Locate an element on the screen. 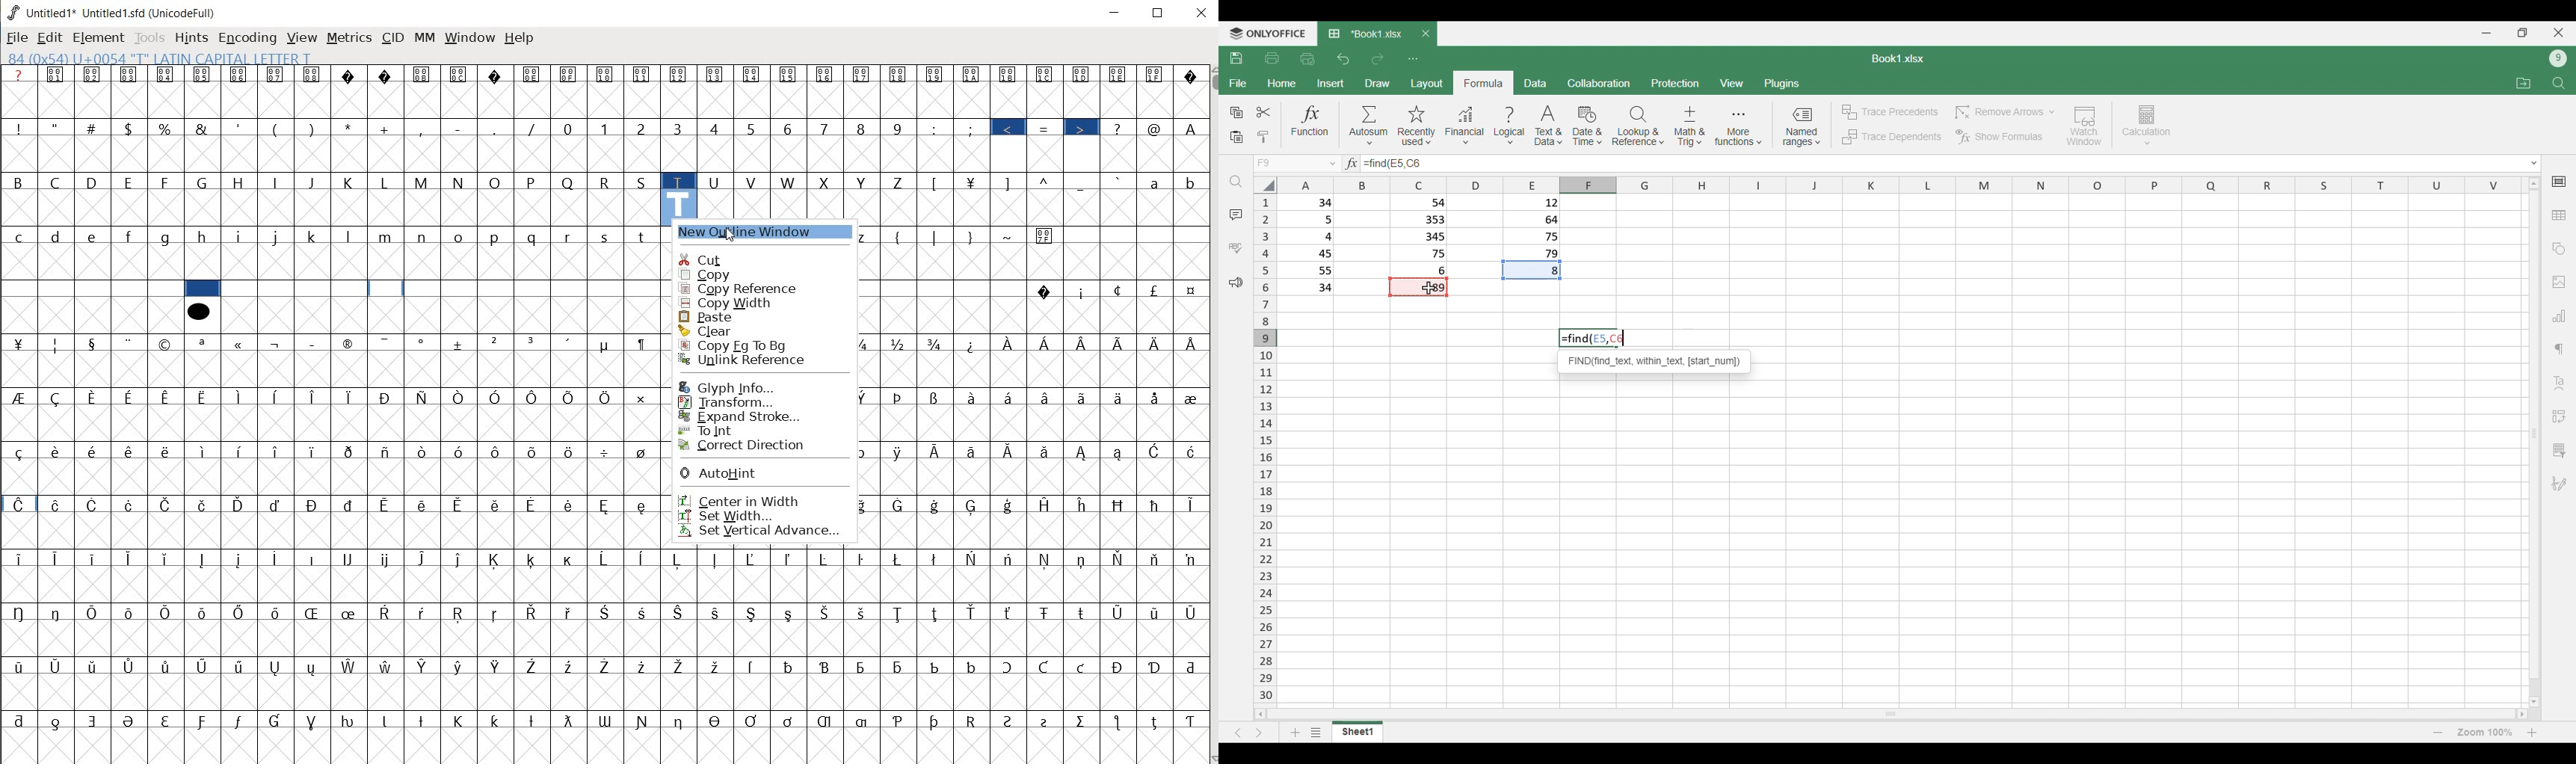 The image size is (2576, 784). Find function is located at coordinates (1575, 338).